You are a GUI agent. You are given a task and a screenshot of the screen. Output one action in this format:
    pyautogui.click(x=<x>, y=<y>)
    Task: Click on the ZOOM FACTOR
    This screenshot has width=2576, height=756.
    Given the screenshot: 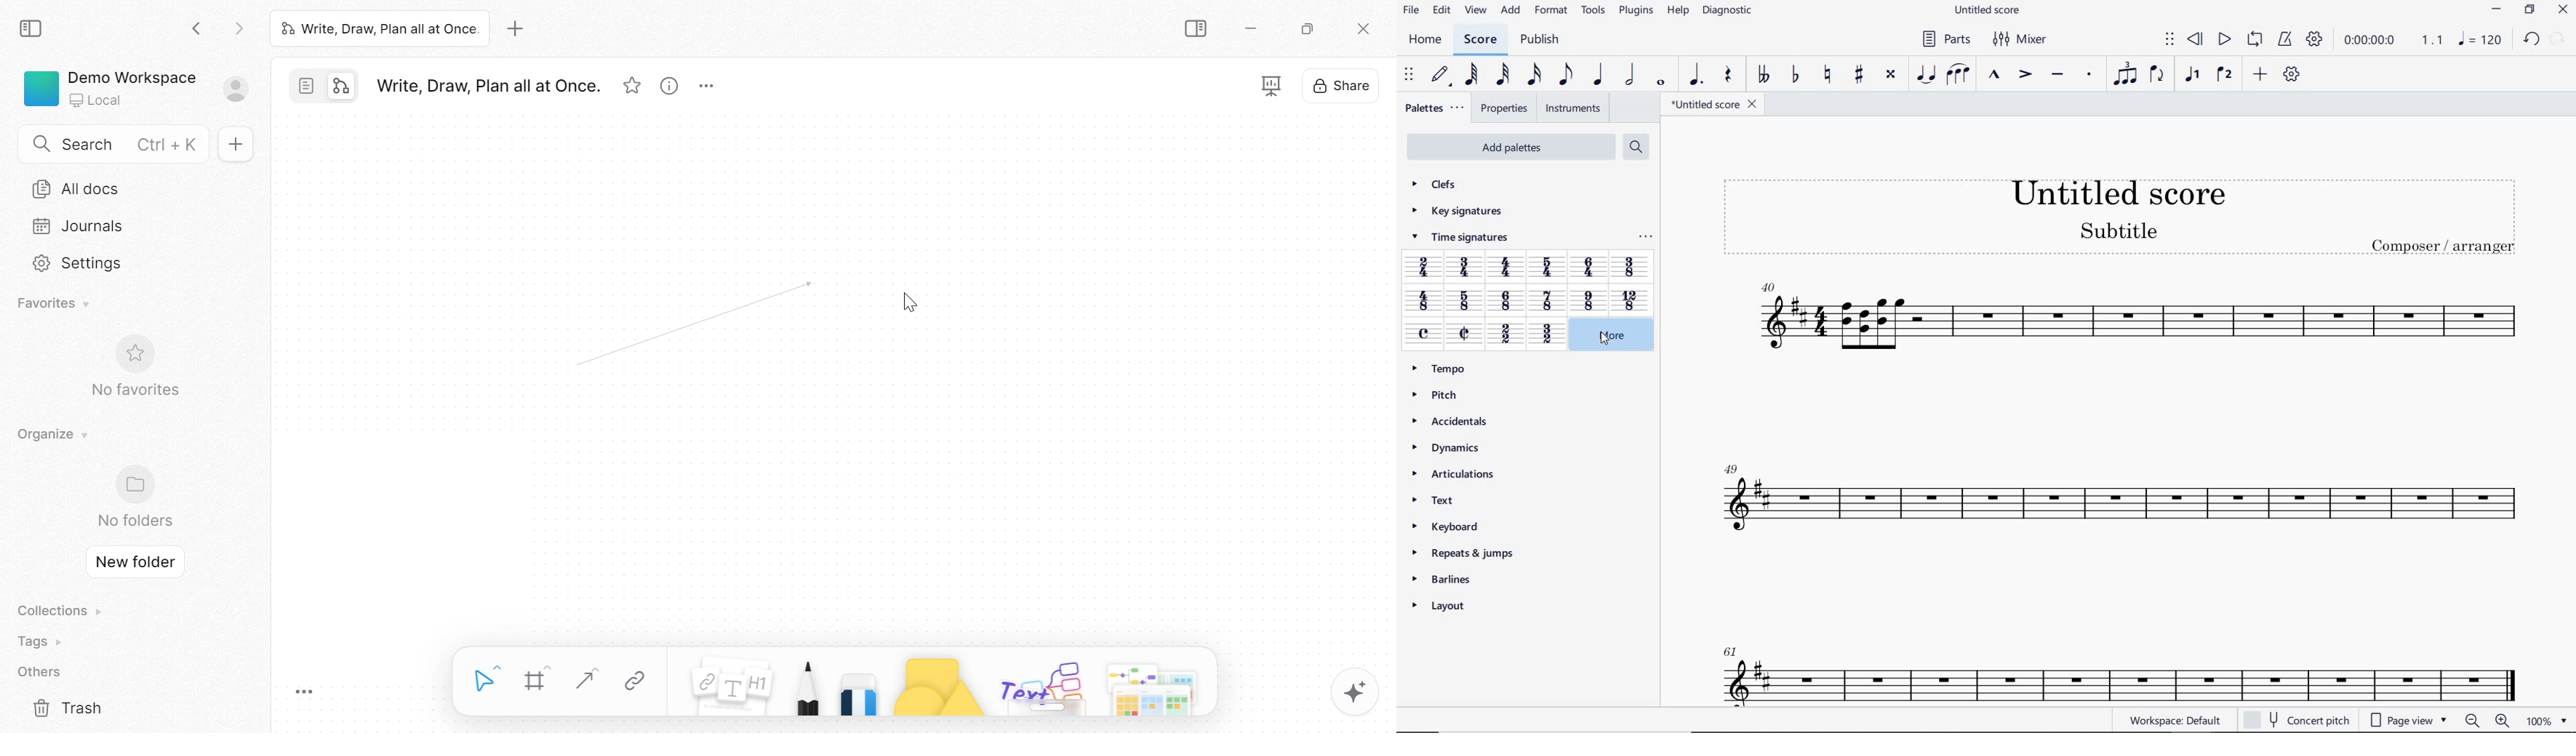 What is the action you would take?
    pyautogui.click(x=2546, y=721)
    